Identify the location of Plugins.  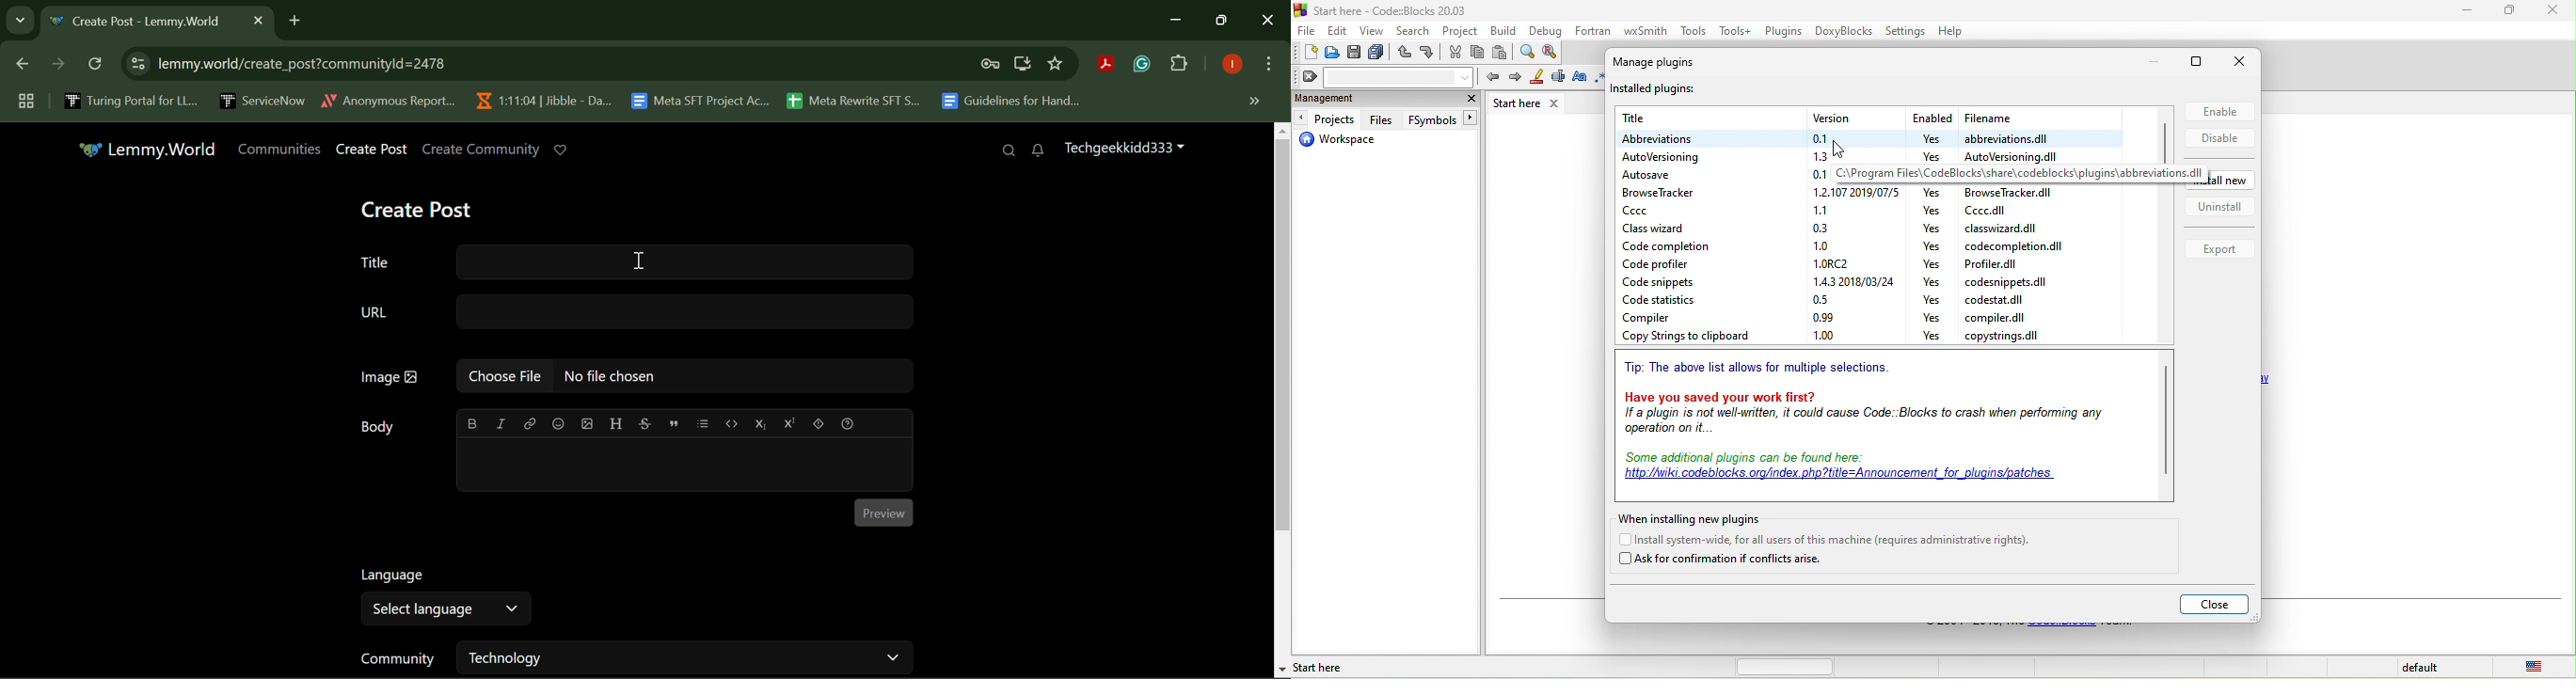
(1180, 66).